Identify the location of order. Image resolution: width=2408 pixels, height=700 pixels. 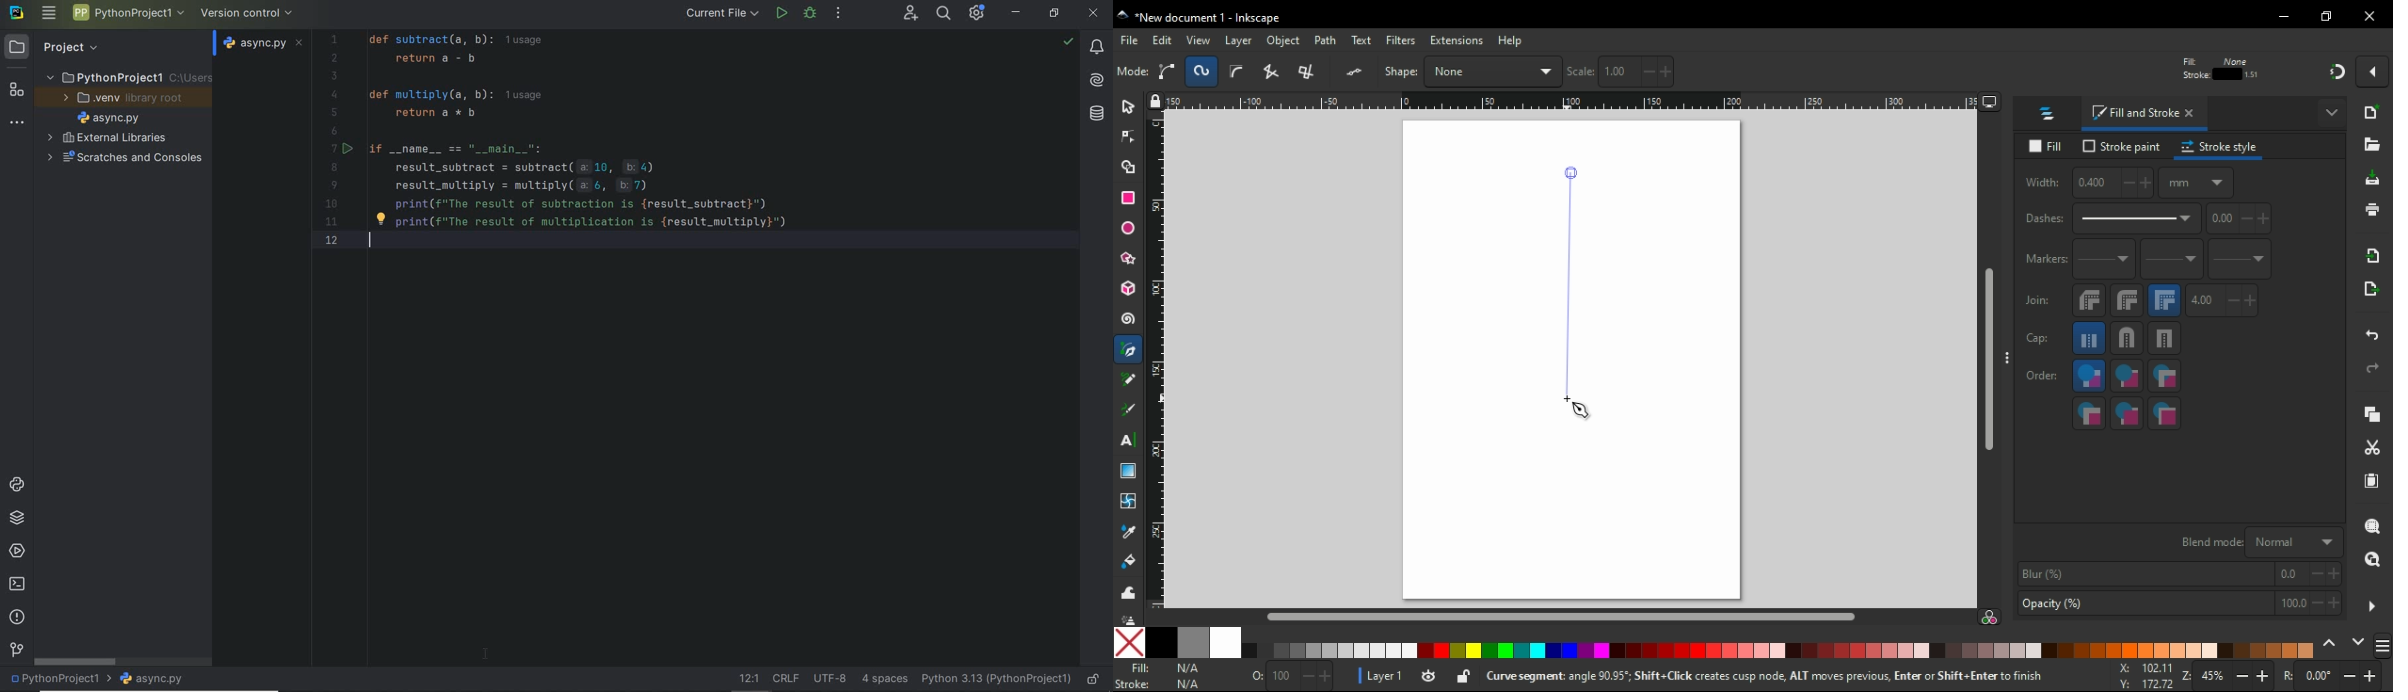
(2042, 374).